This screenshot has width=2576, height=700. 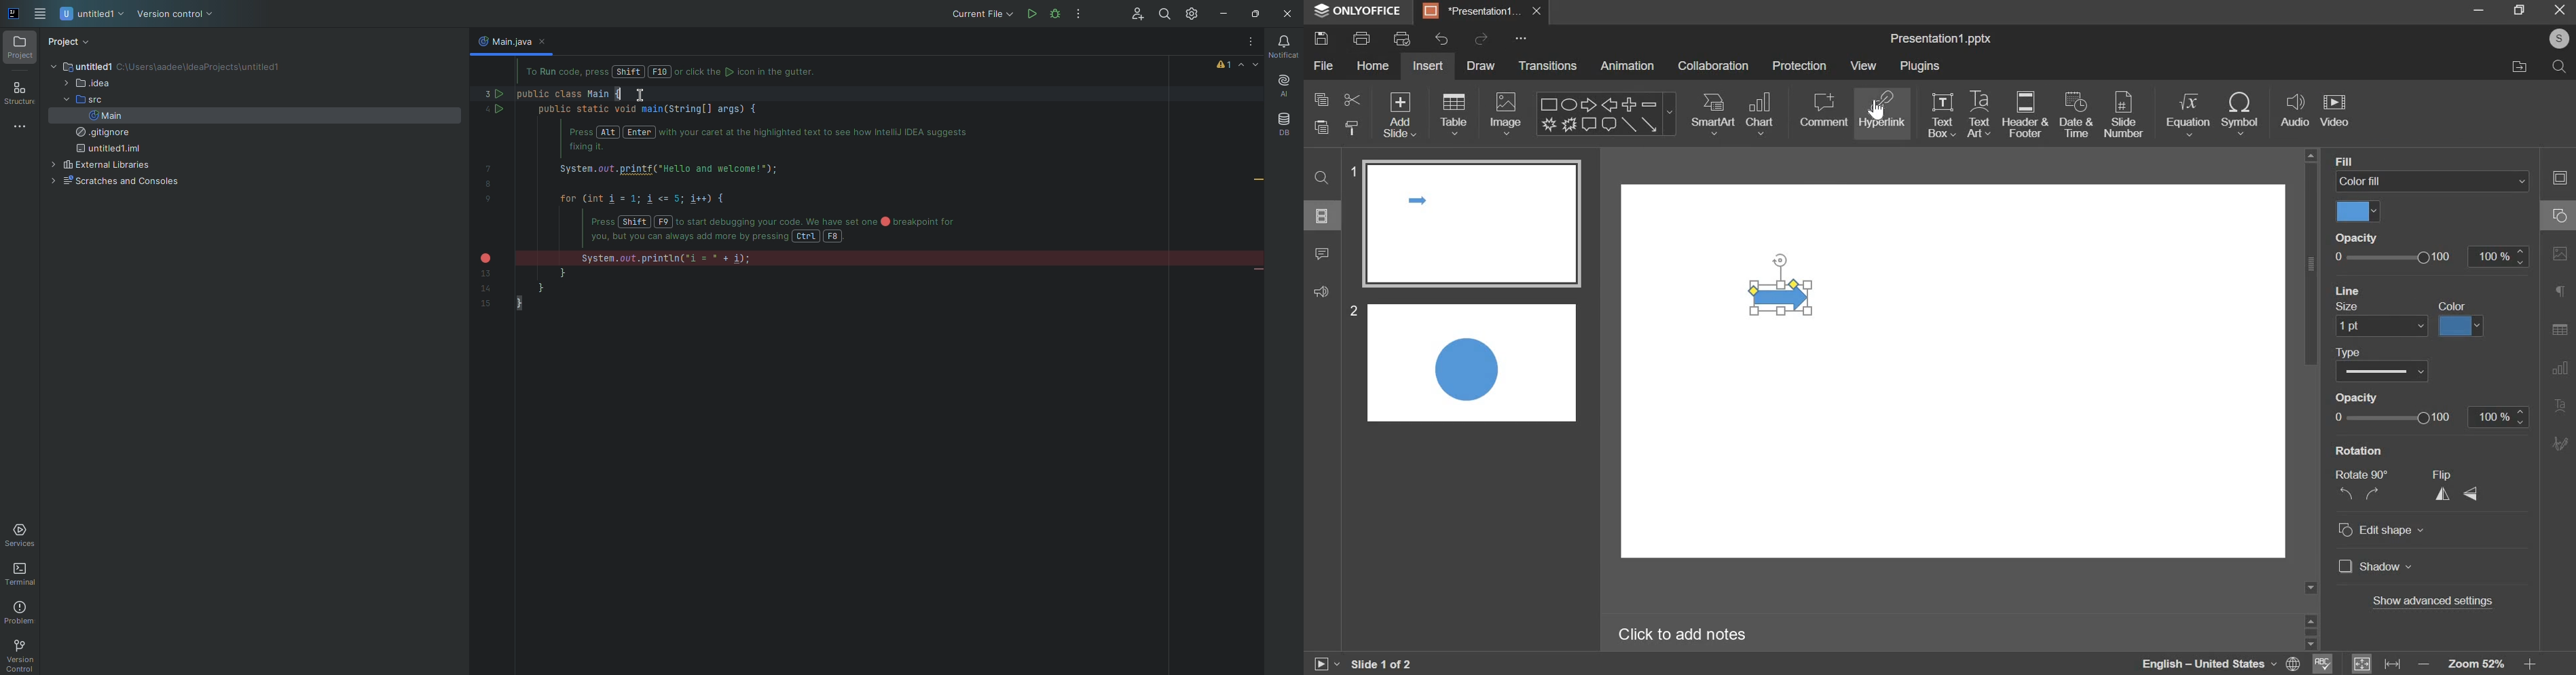 What do you see at coordinates (1670, 112) in the screenshot?
I see `more shapes` at bounding box center [1670, 112].